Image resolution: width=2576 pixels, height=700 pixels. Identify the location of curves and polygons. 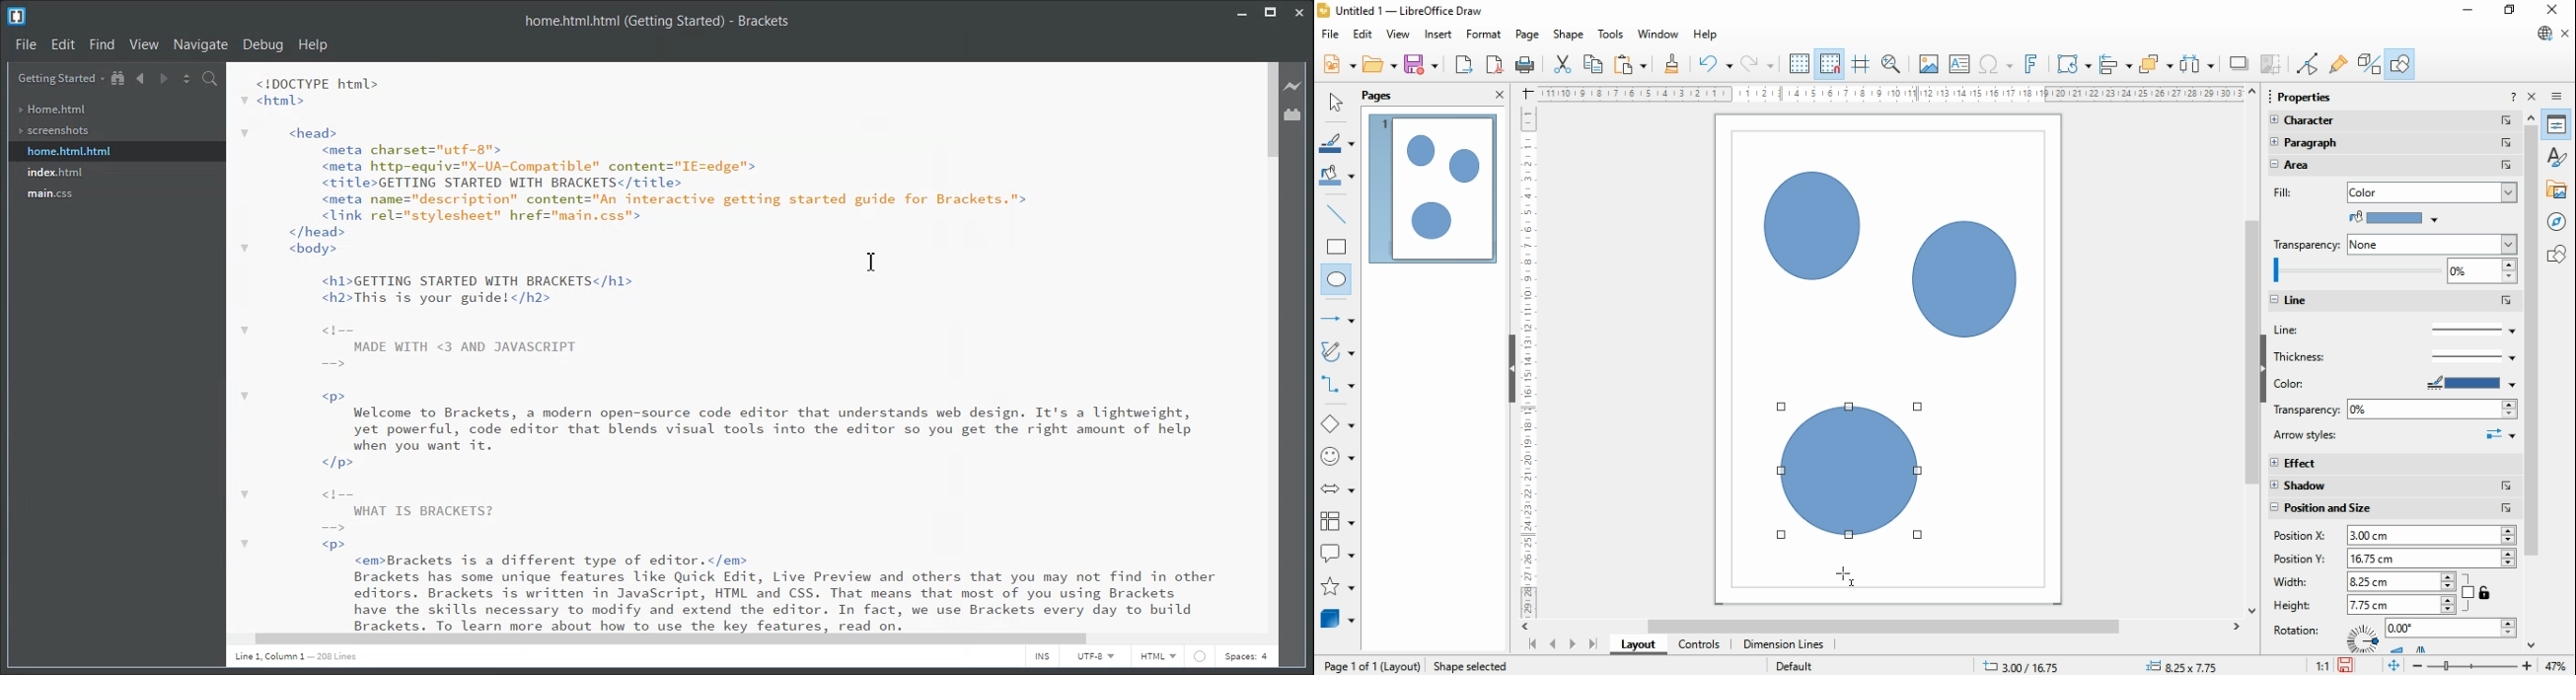
(1339, 352).